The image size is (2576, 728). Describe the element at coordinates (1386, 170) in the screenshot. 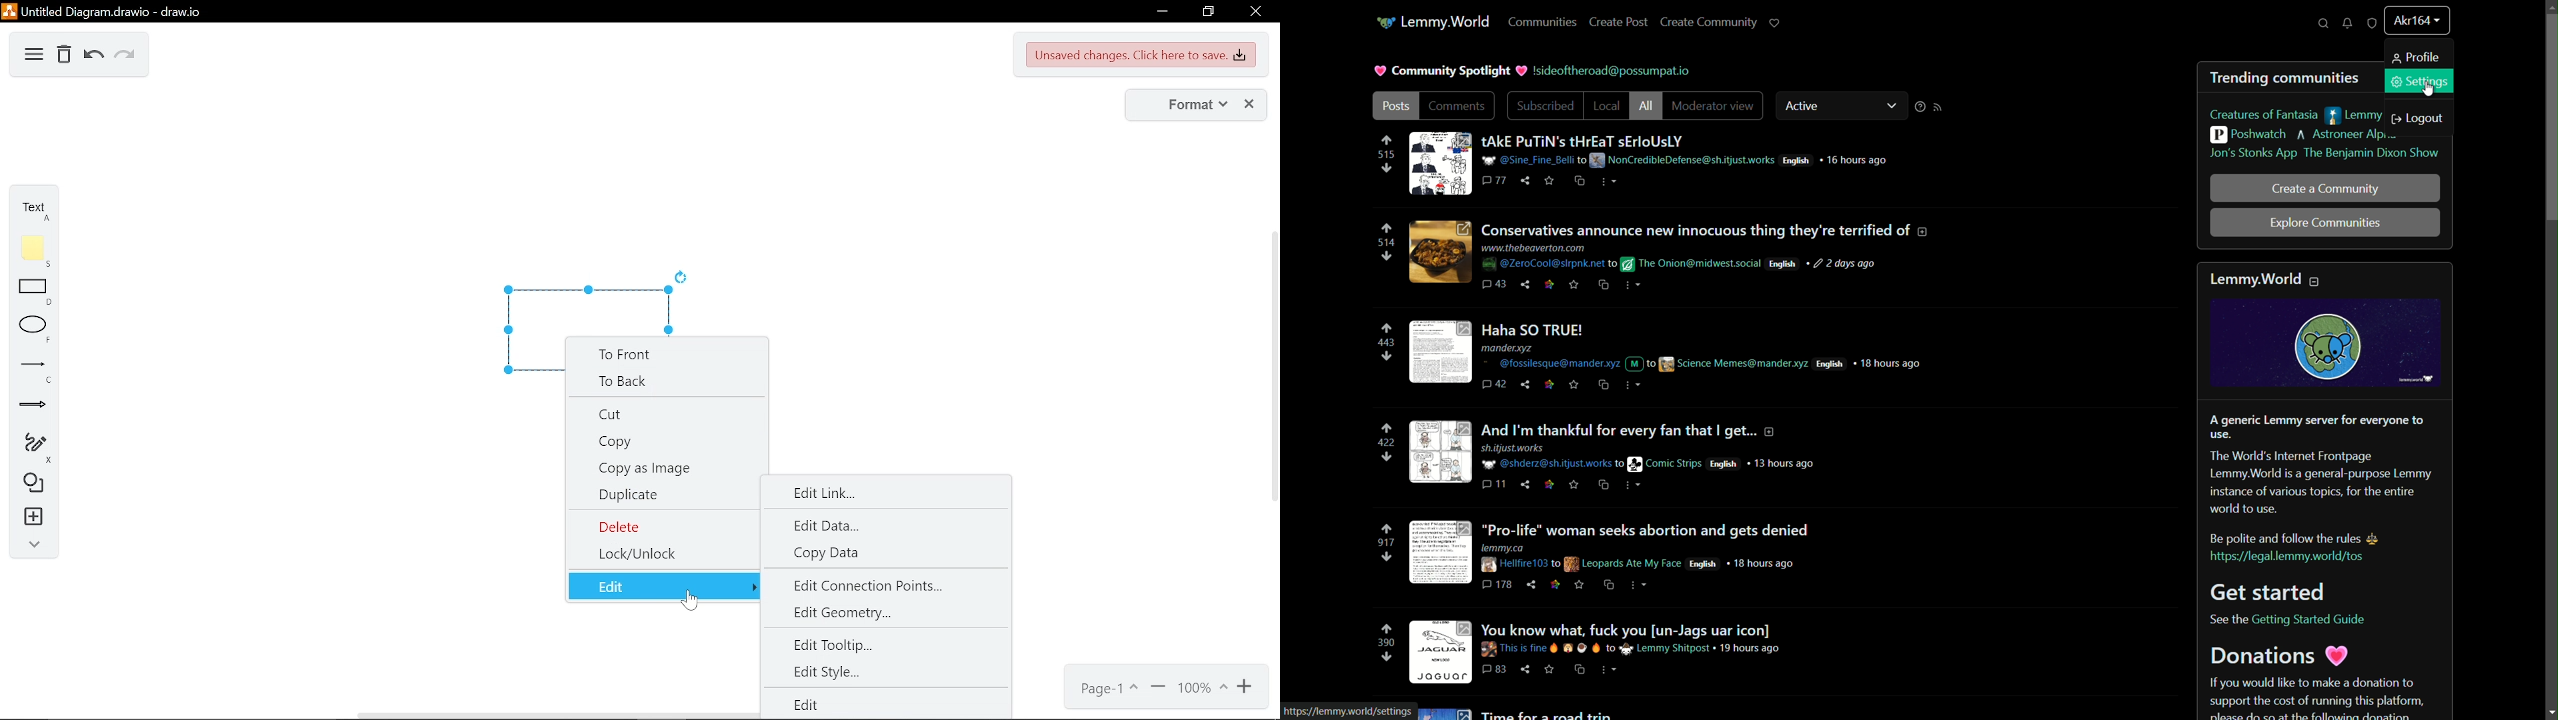

I see `downvote` at that location.